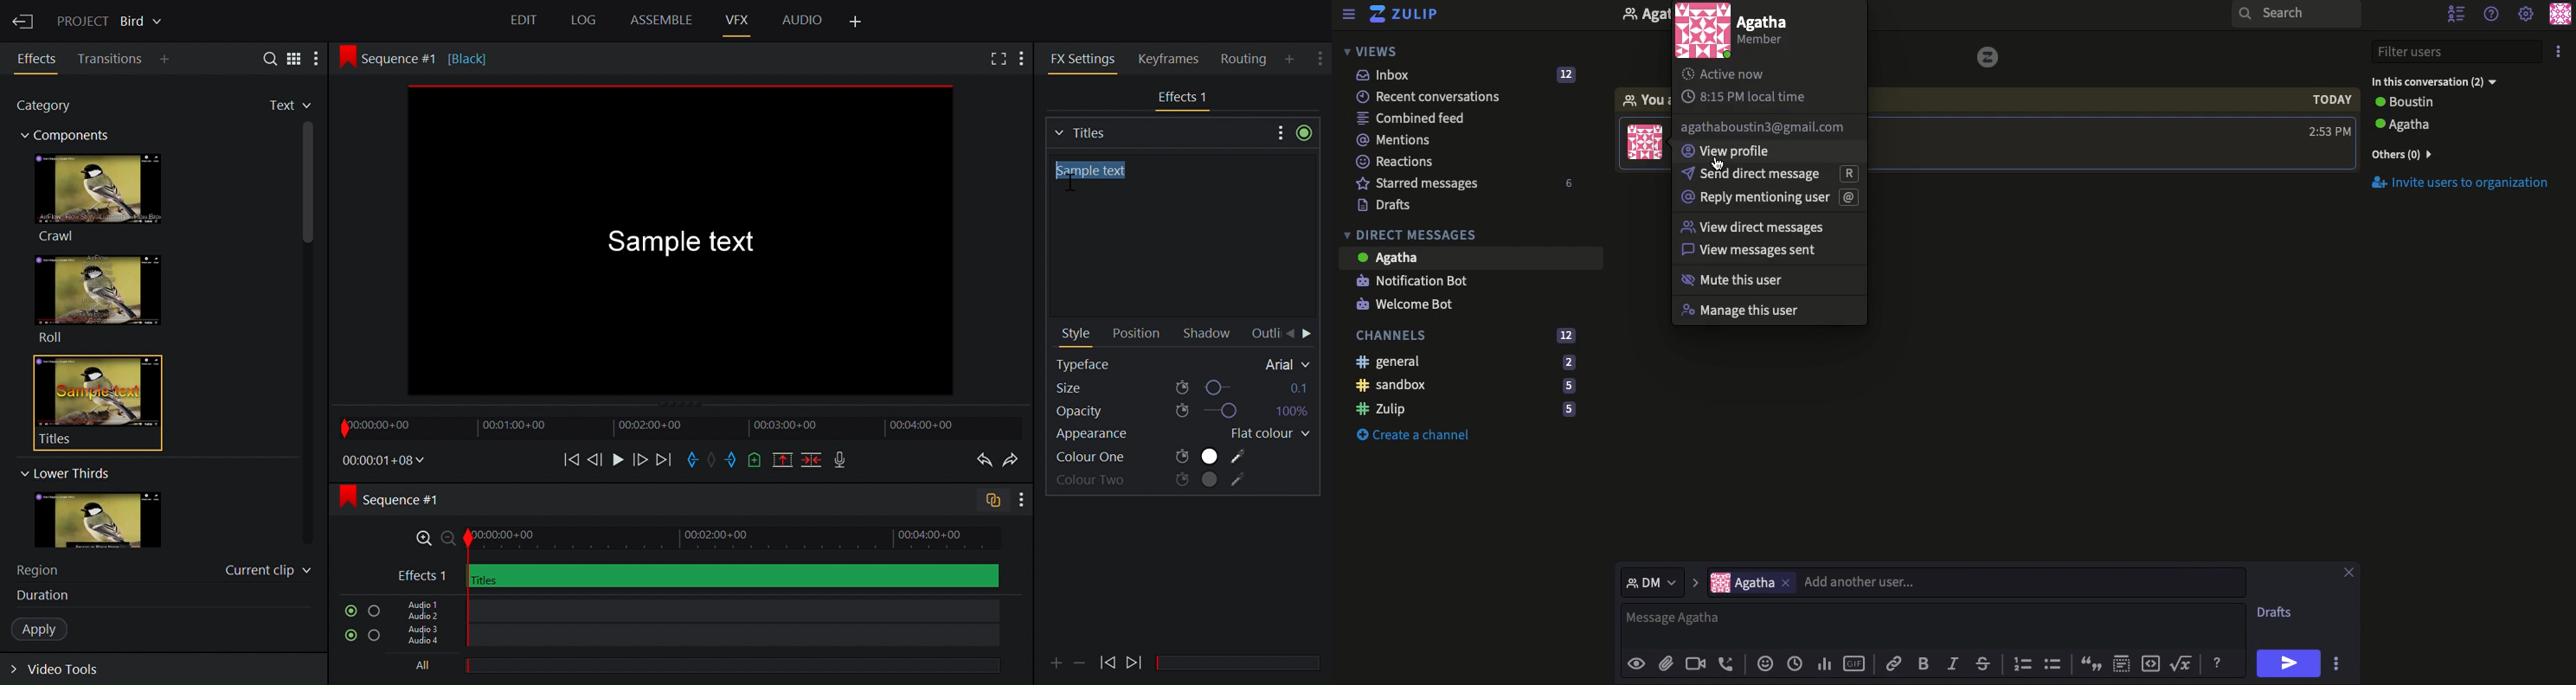 This screenshot has height=700, width=2576. What do you see at coordinates (51, 107) in the screenshot?
I see `Category` at bounding box center [51, 107].